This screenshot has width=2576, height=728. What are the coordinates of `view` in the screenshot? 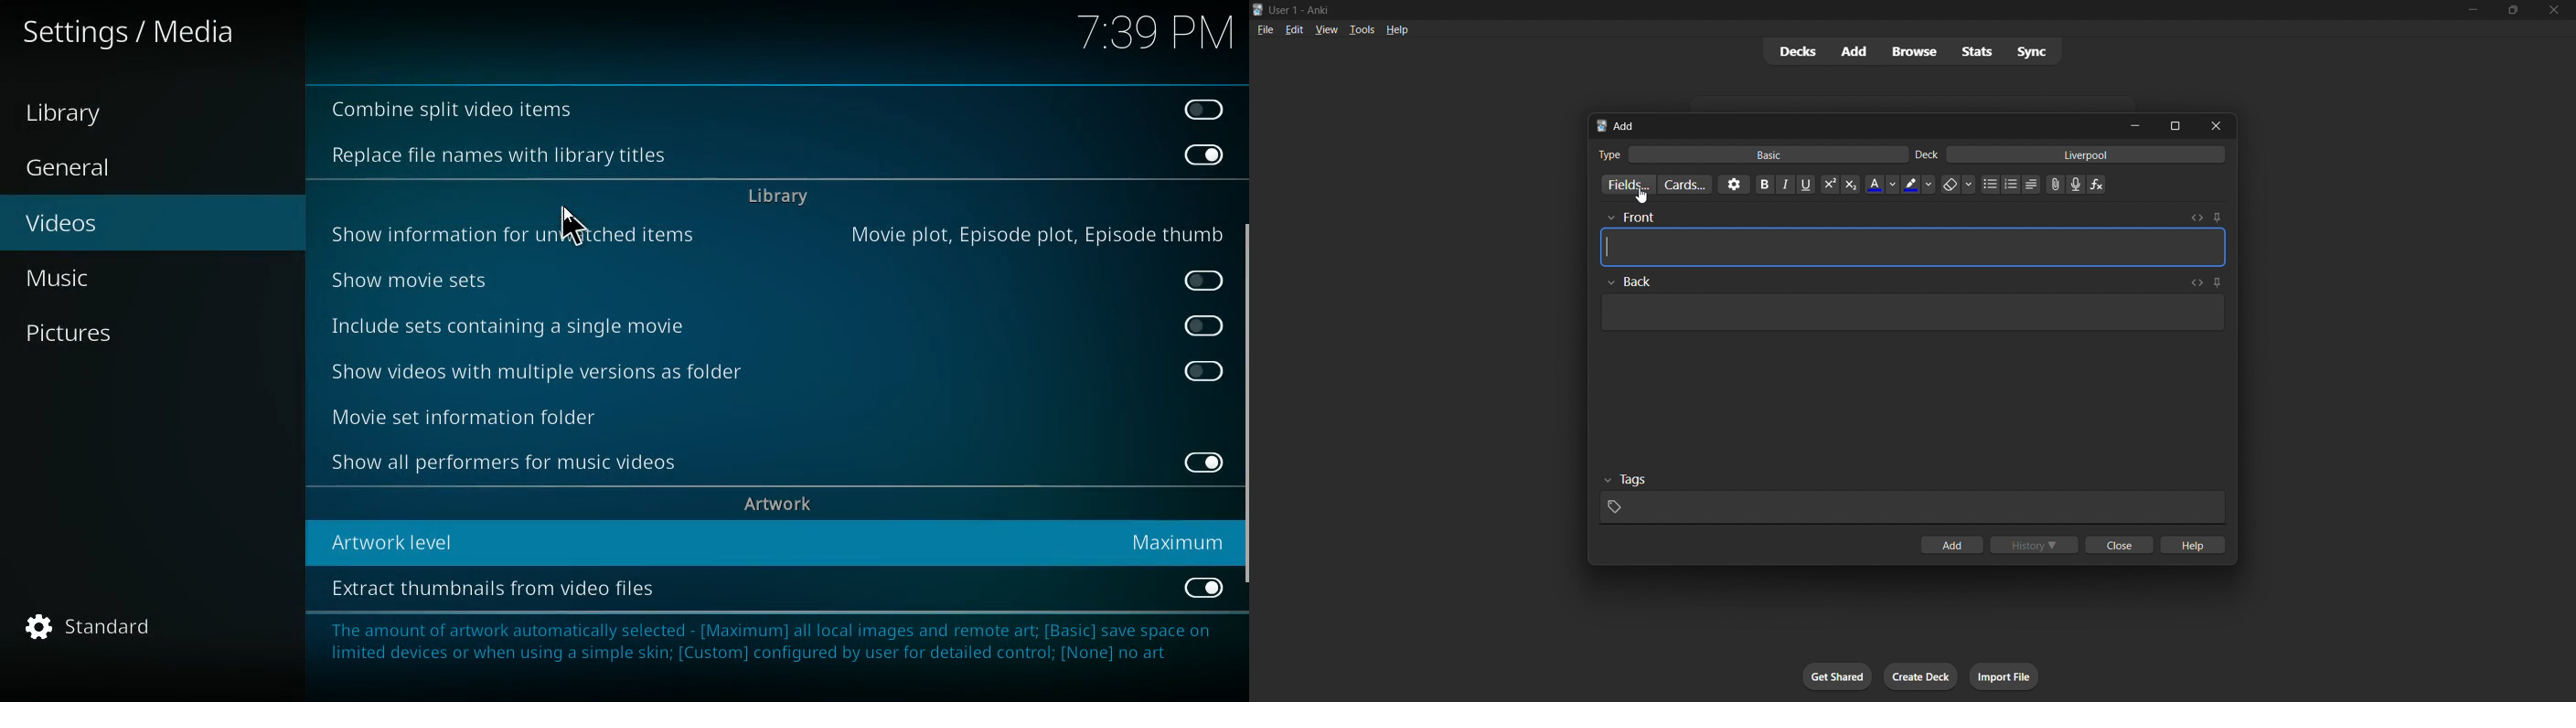 It's located at (1327, 29).